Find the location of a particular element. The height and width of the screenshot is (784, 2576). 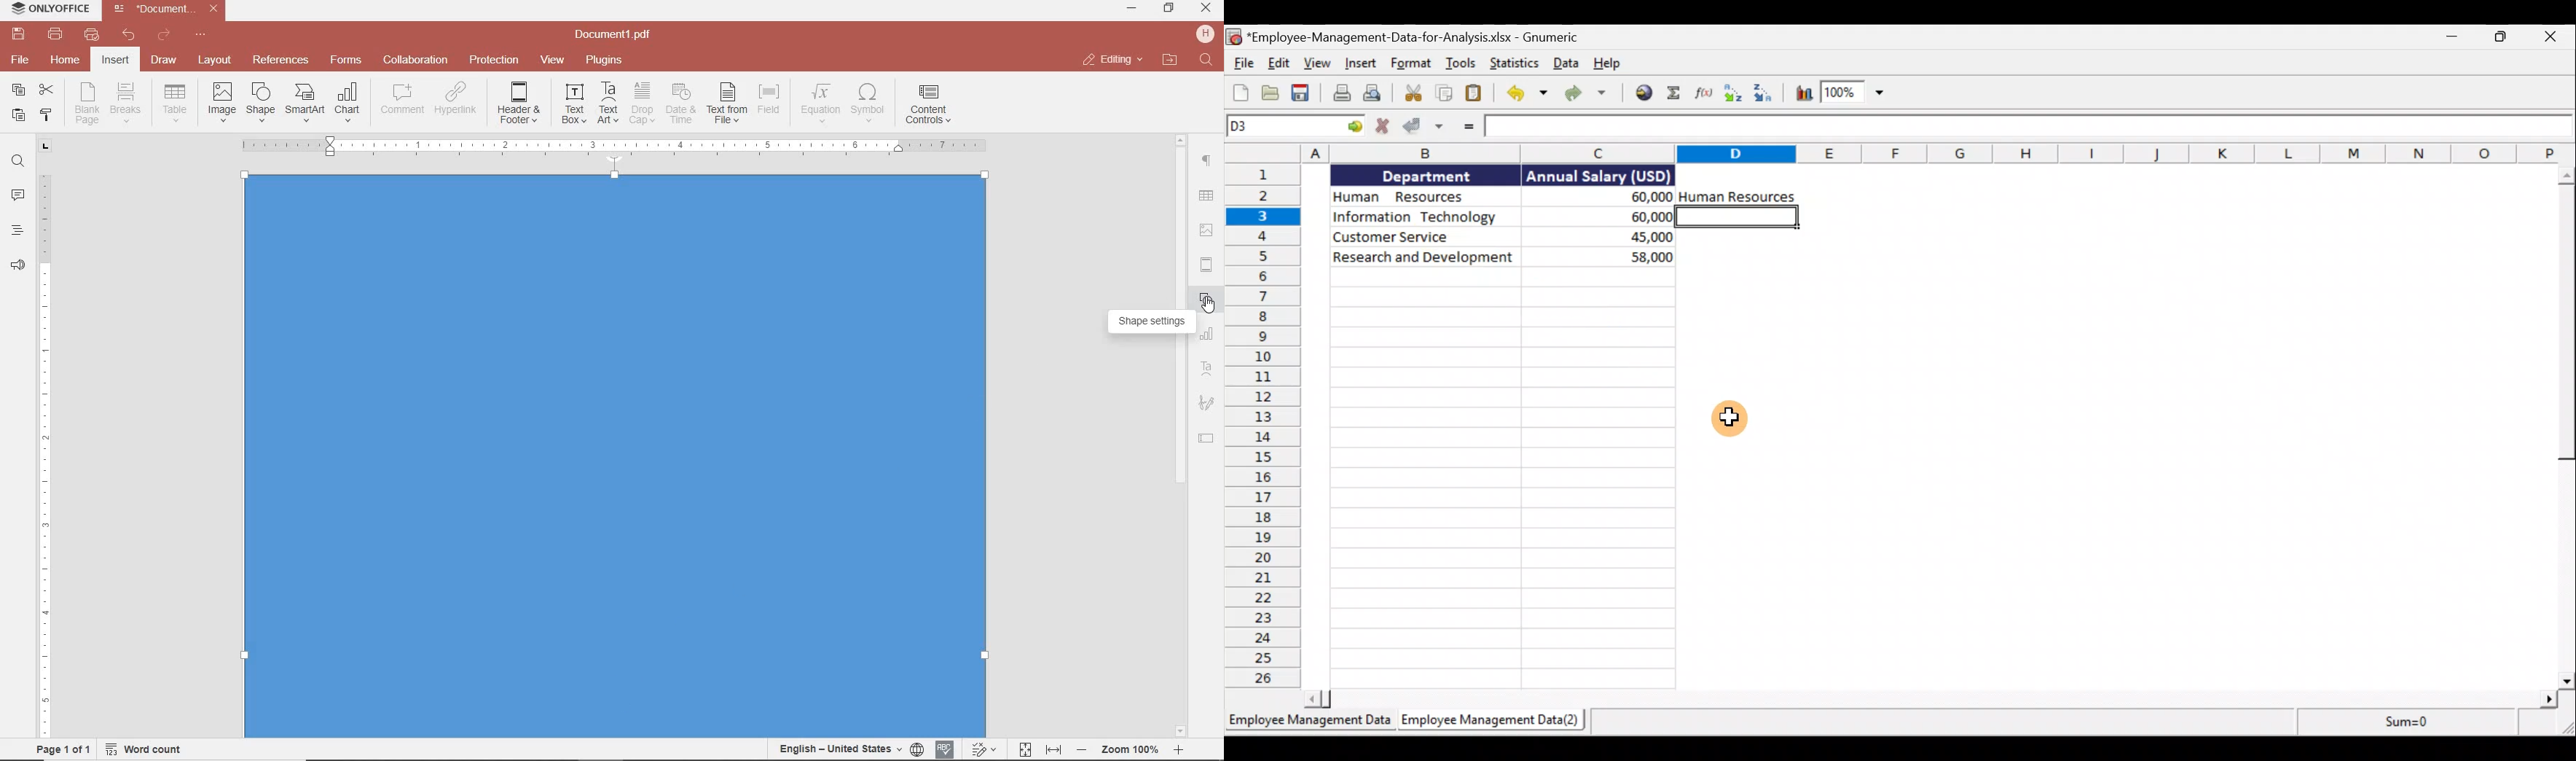

Data is located at coordinates (1565, 63).